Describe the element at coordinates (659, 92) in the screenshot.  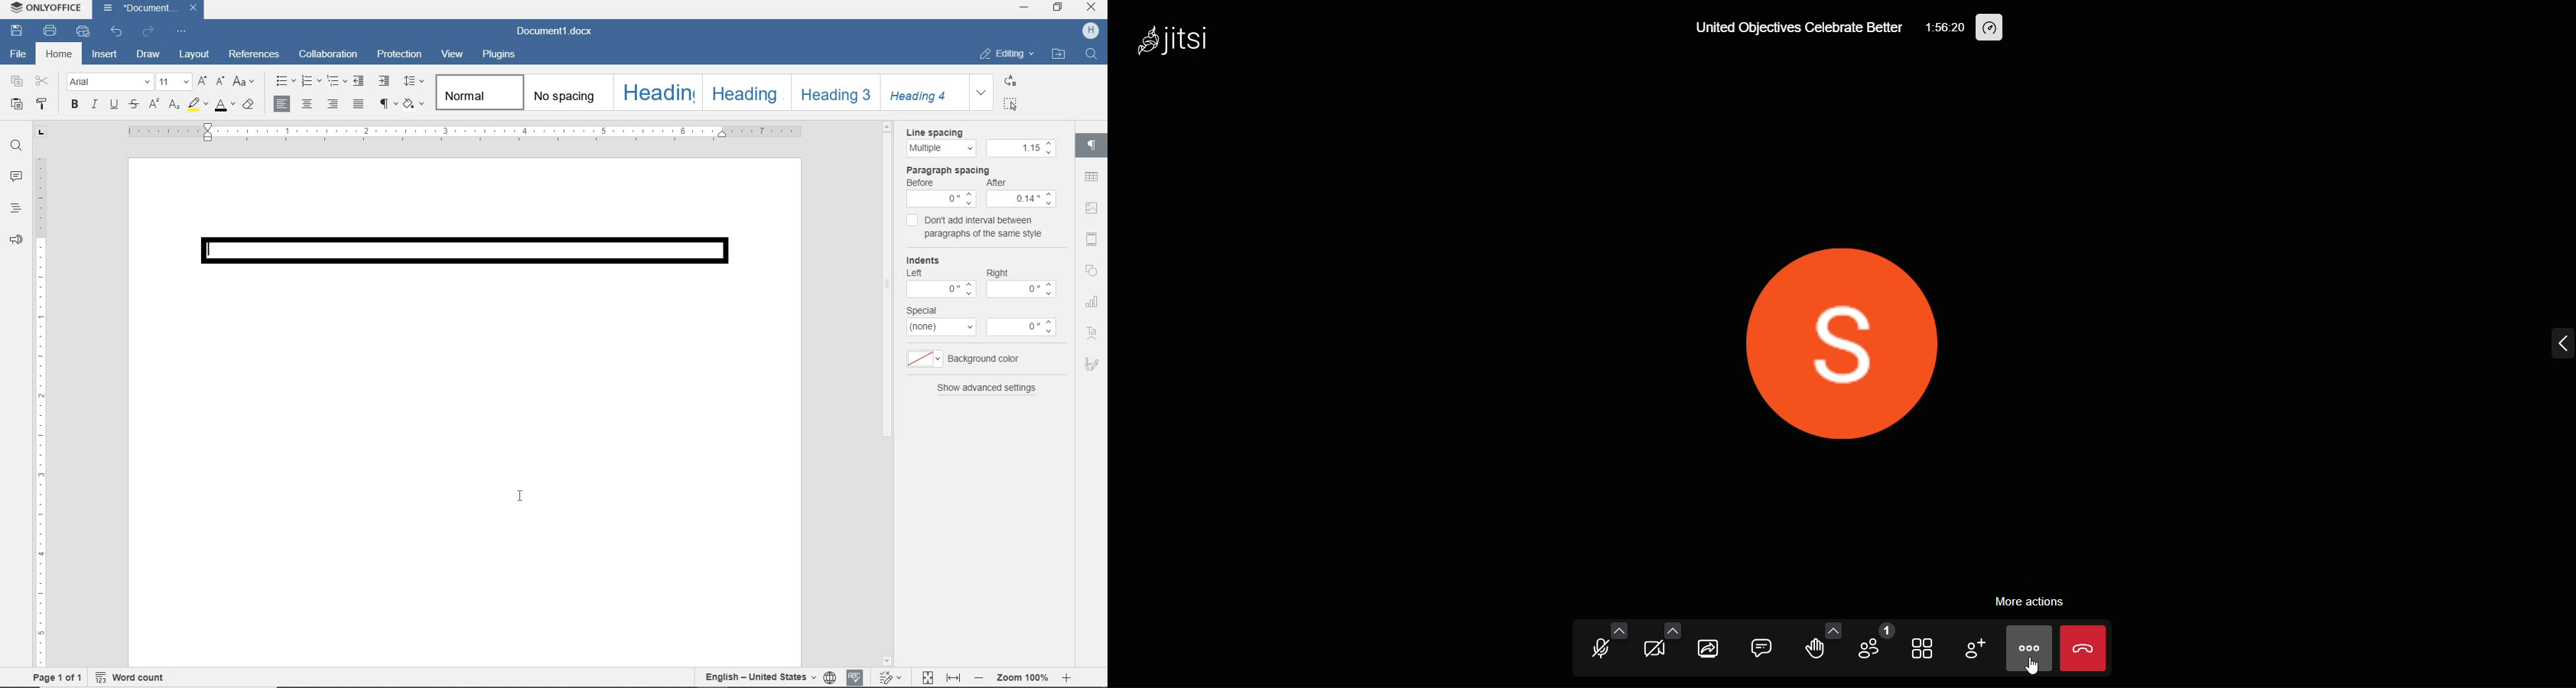
I see `heading1` at that location.